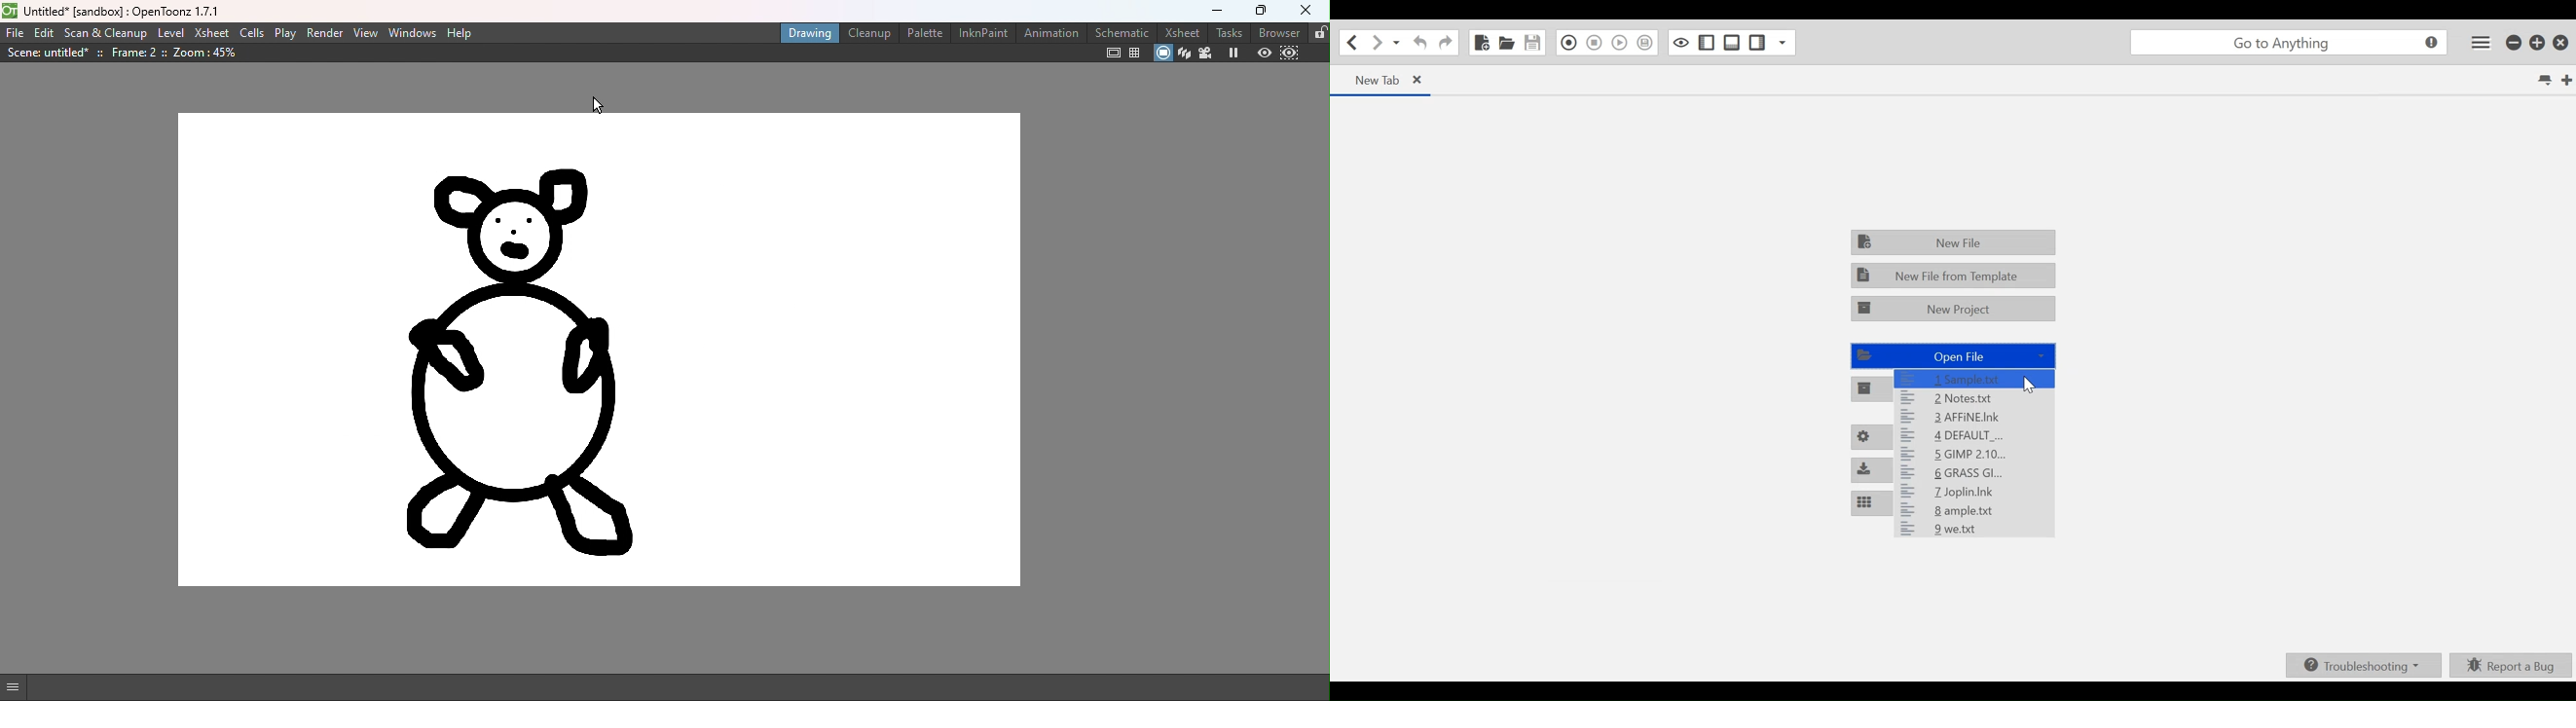  Describe the element at coordinates (1274, 33) in the screenshot. I see `browser` at that location.